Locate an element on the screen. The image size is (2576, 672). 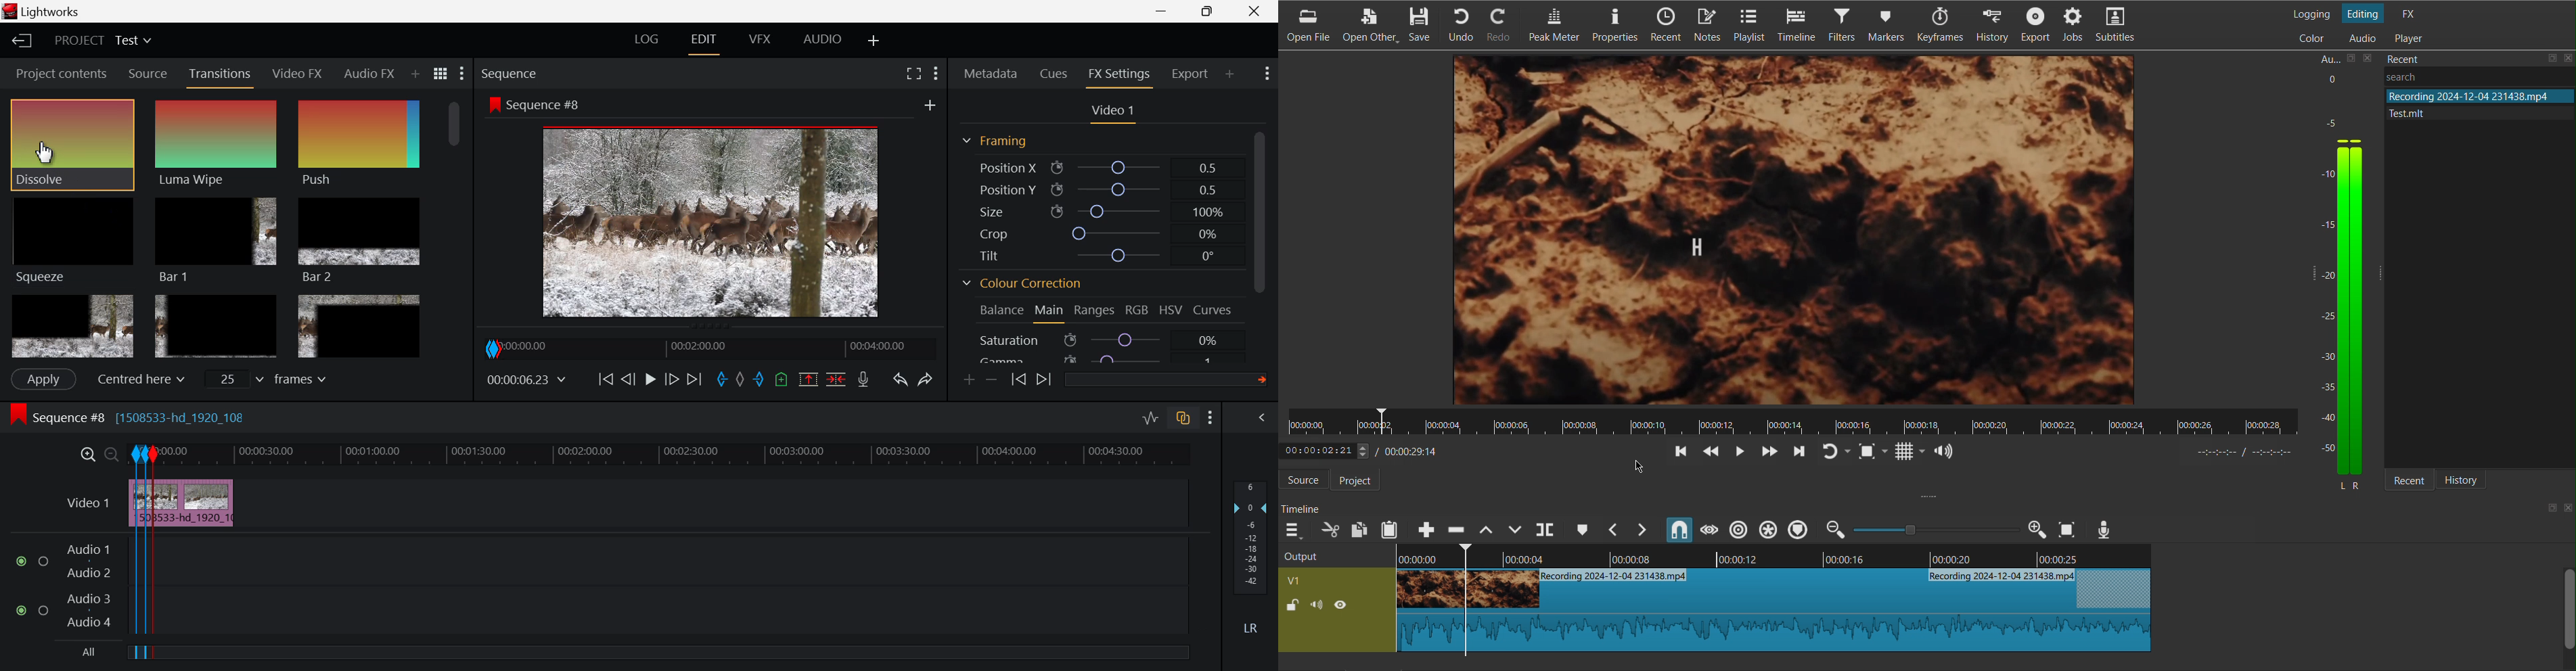
Apply is located at coordinates (43, 379).